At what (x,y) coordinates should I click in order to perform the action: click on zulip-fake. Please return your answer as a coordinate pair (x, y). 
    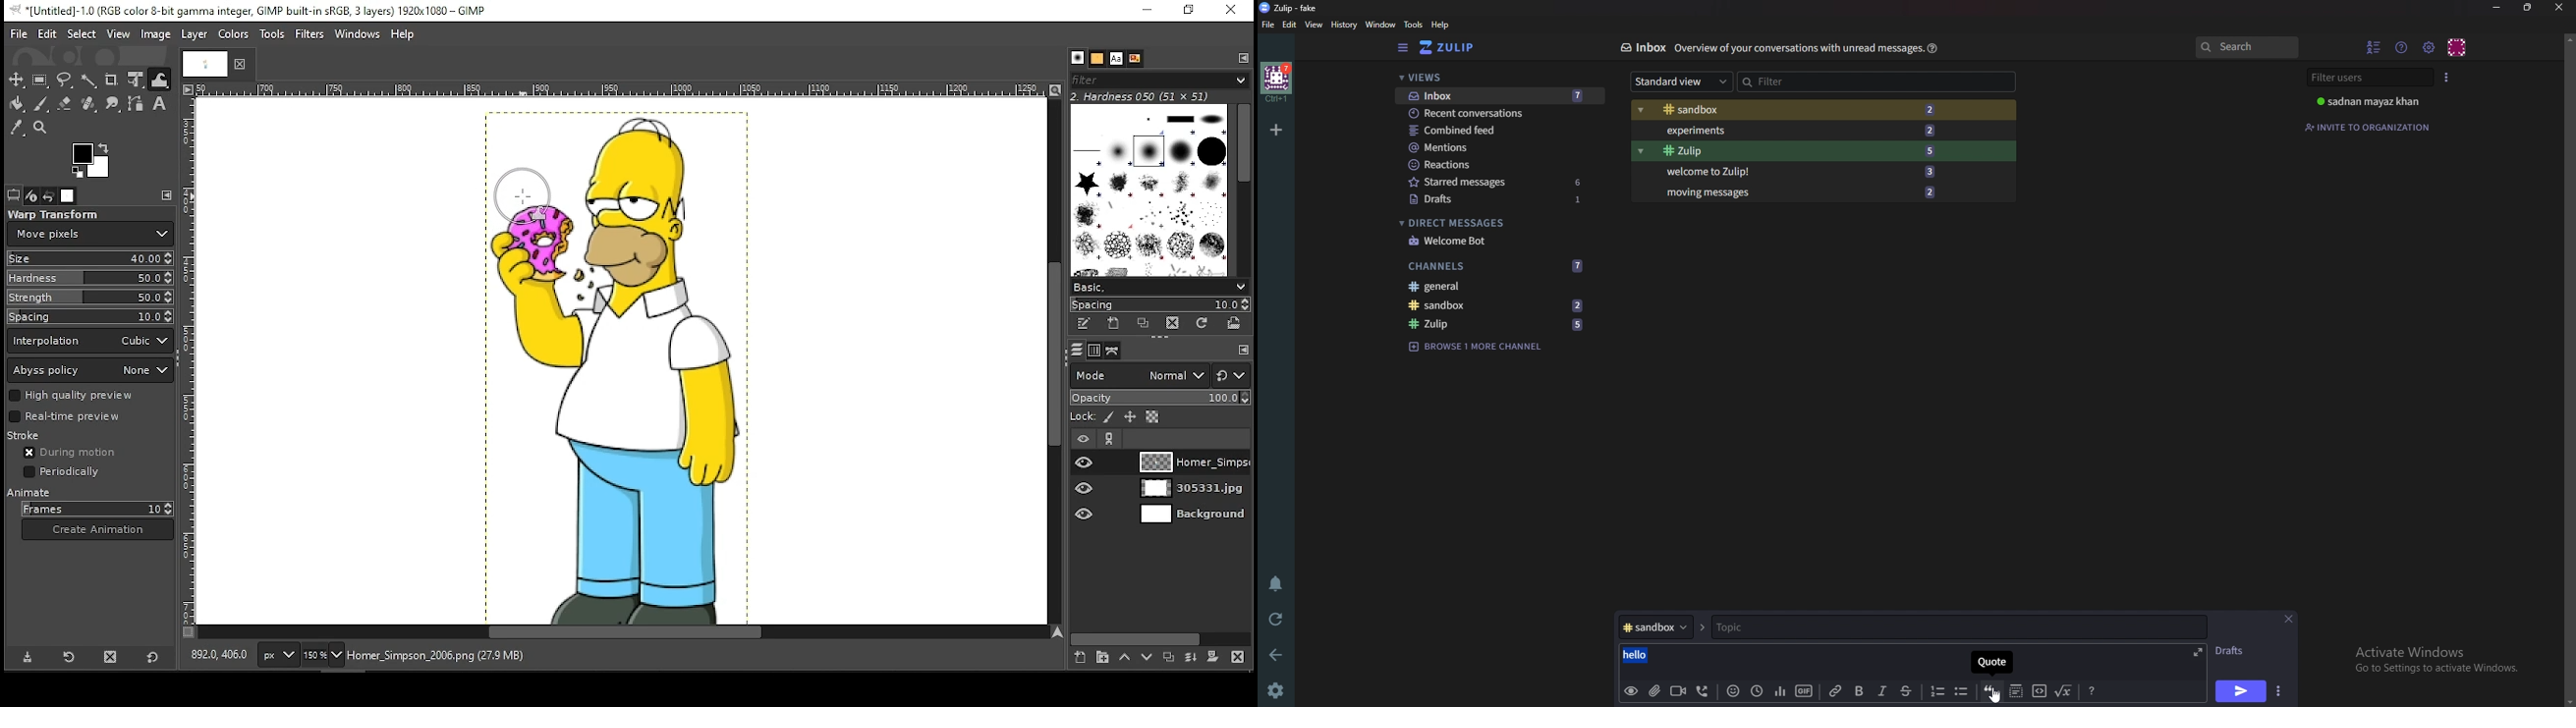
    Looking at the image, I should click on (1292, 8).